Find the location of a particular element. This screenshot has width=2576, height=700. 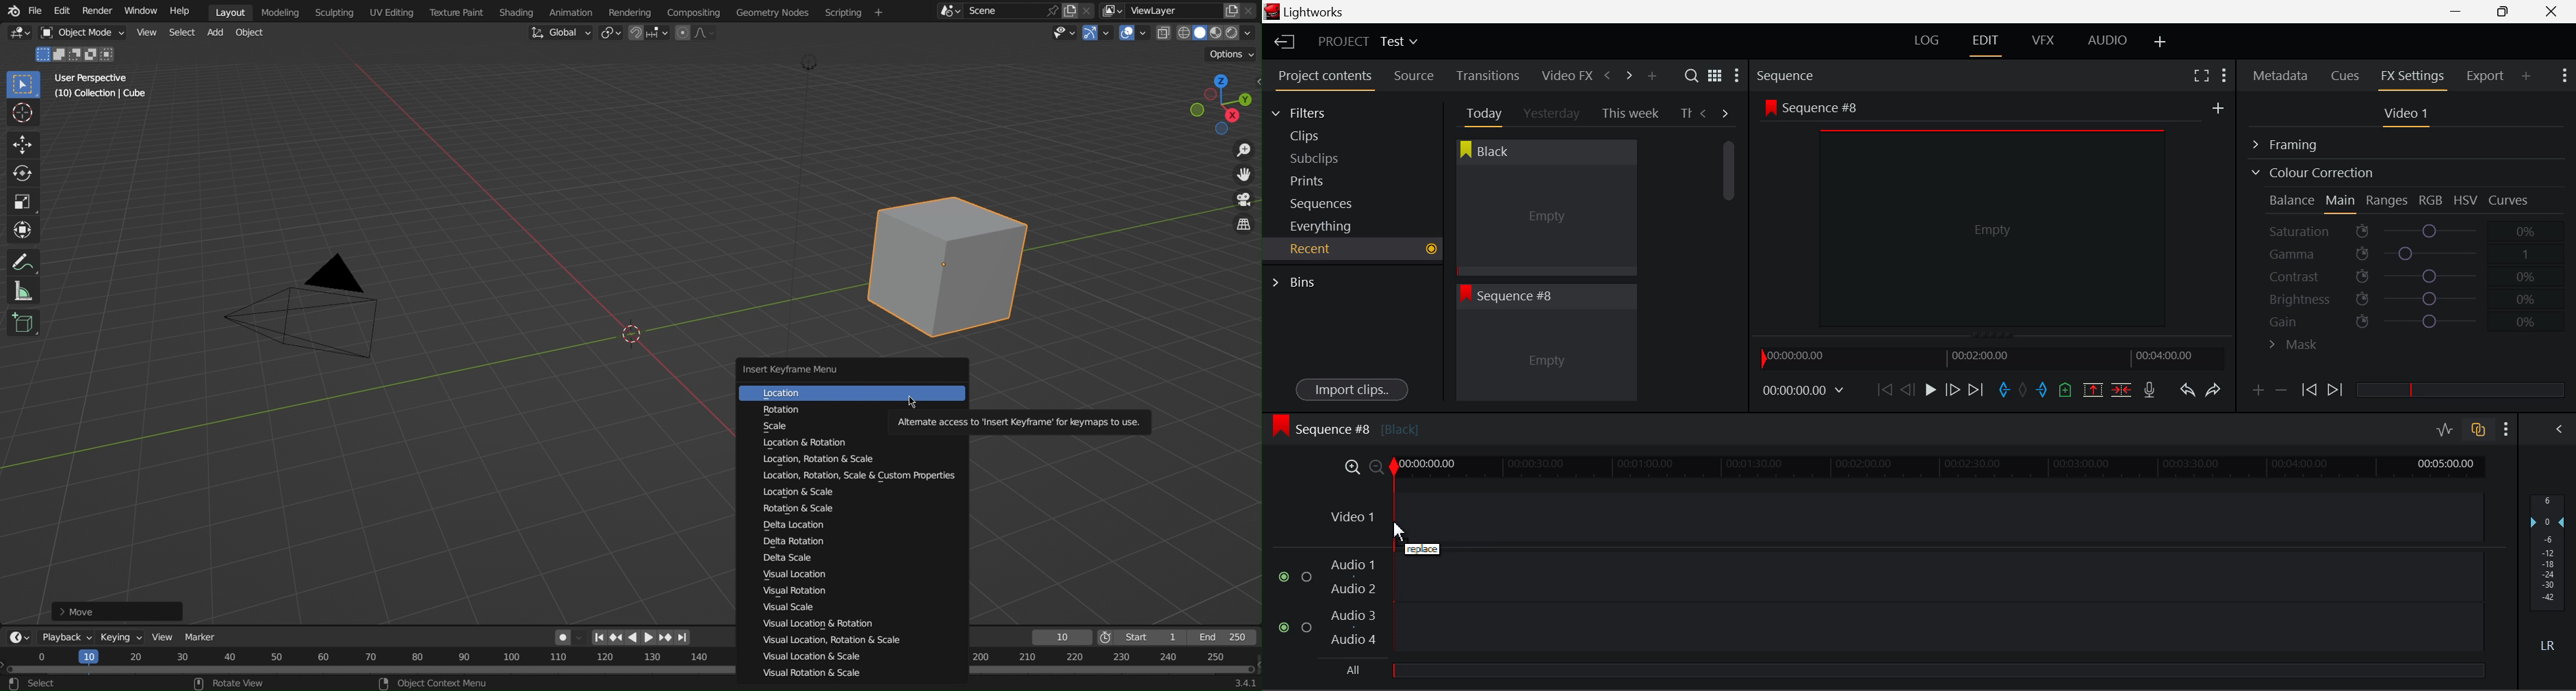

Full Screen is located at coordinates (2201, 75).